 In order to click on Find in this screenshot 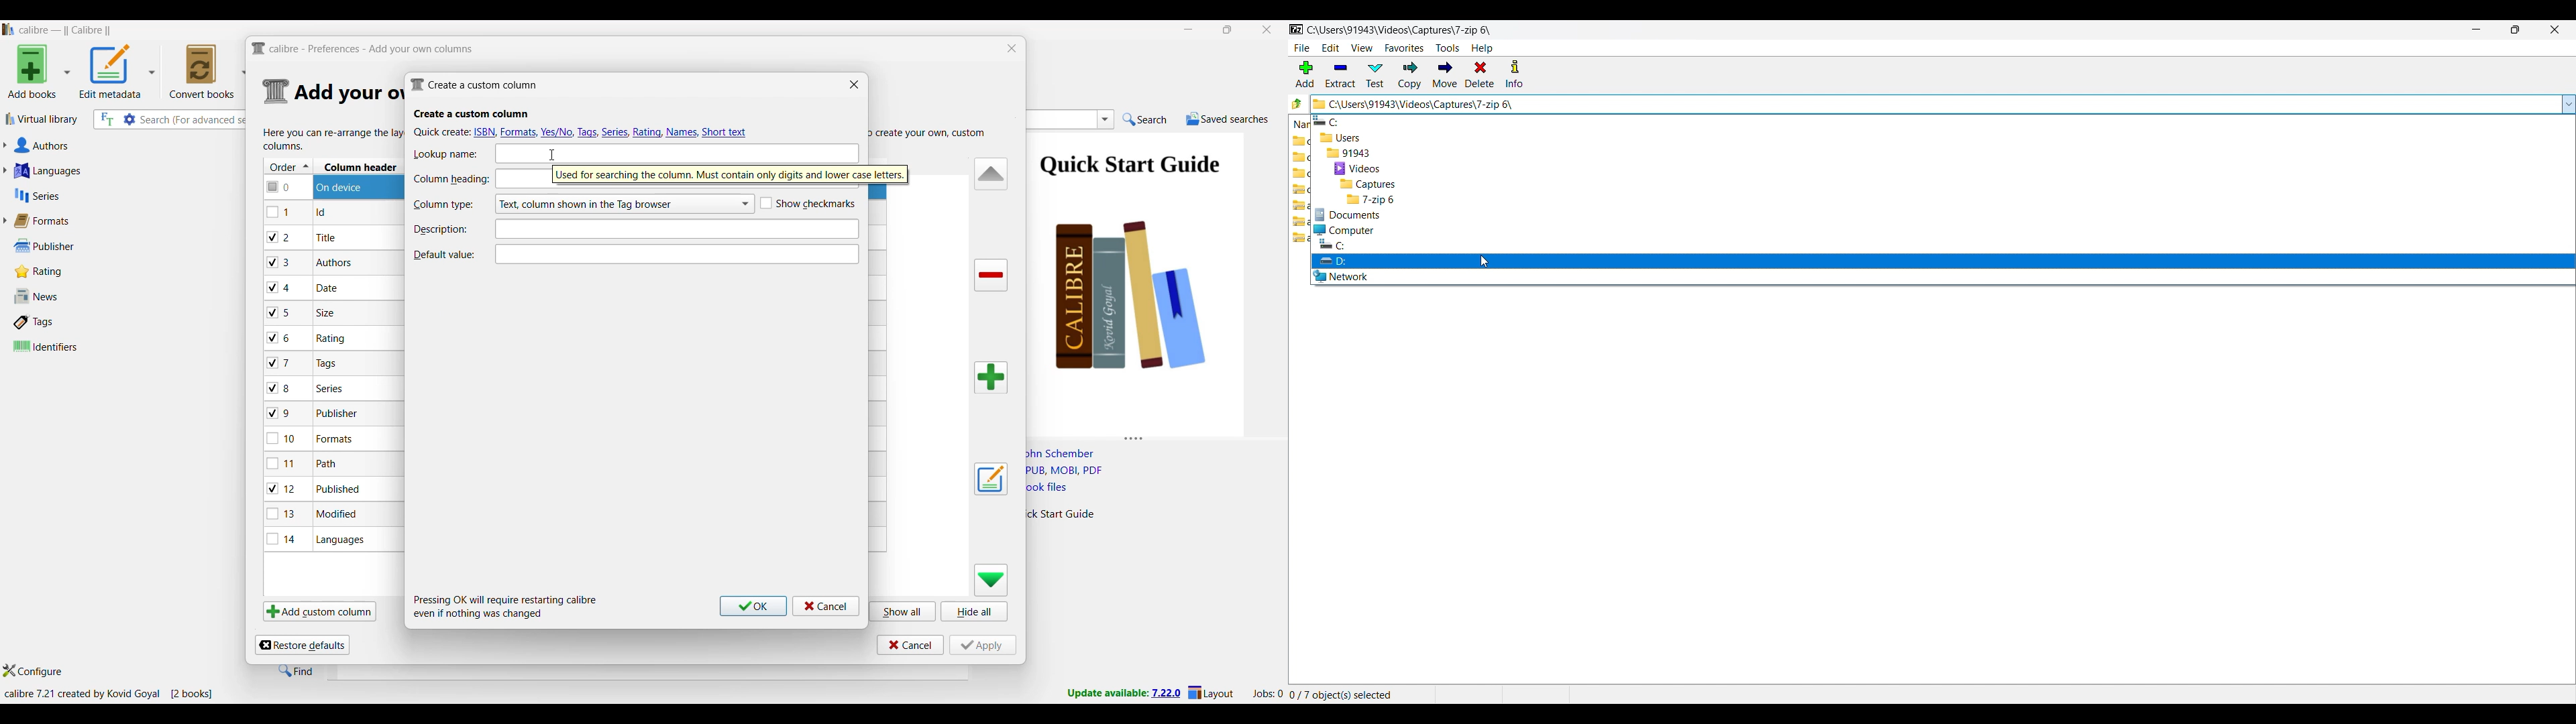, I will do `click(296, 670)`.